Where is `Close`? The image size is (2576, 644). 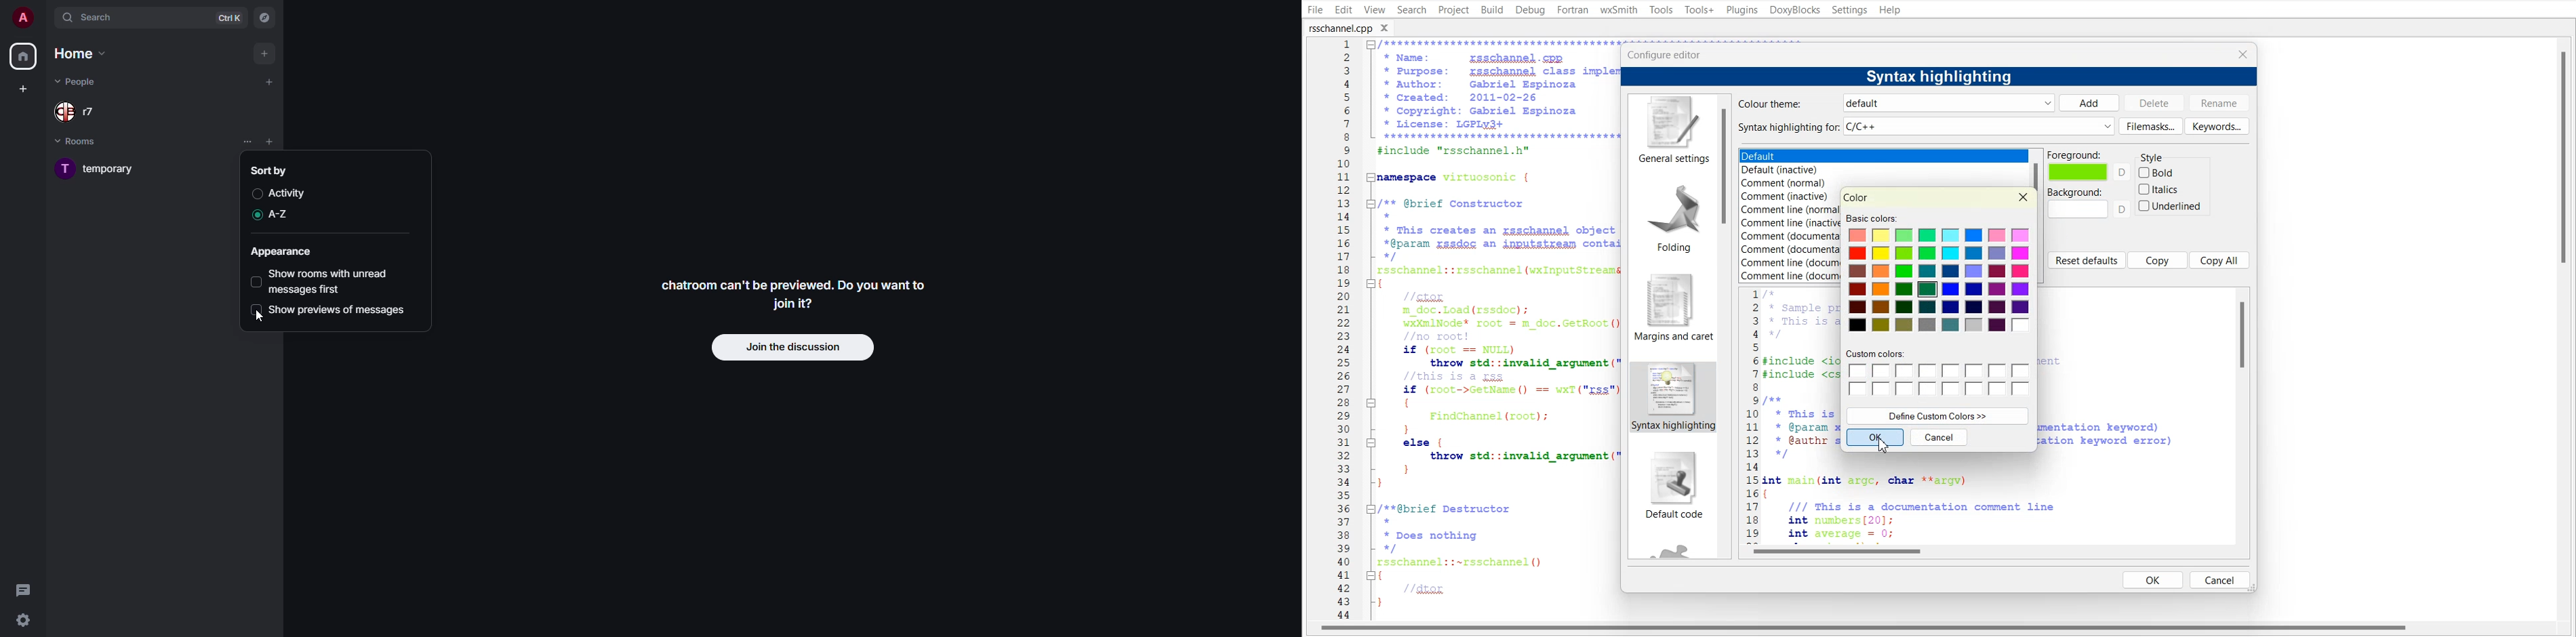 Close is located at coordinates (1389, 27).